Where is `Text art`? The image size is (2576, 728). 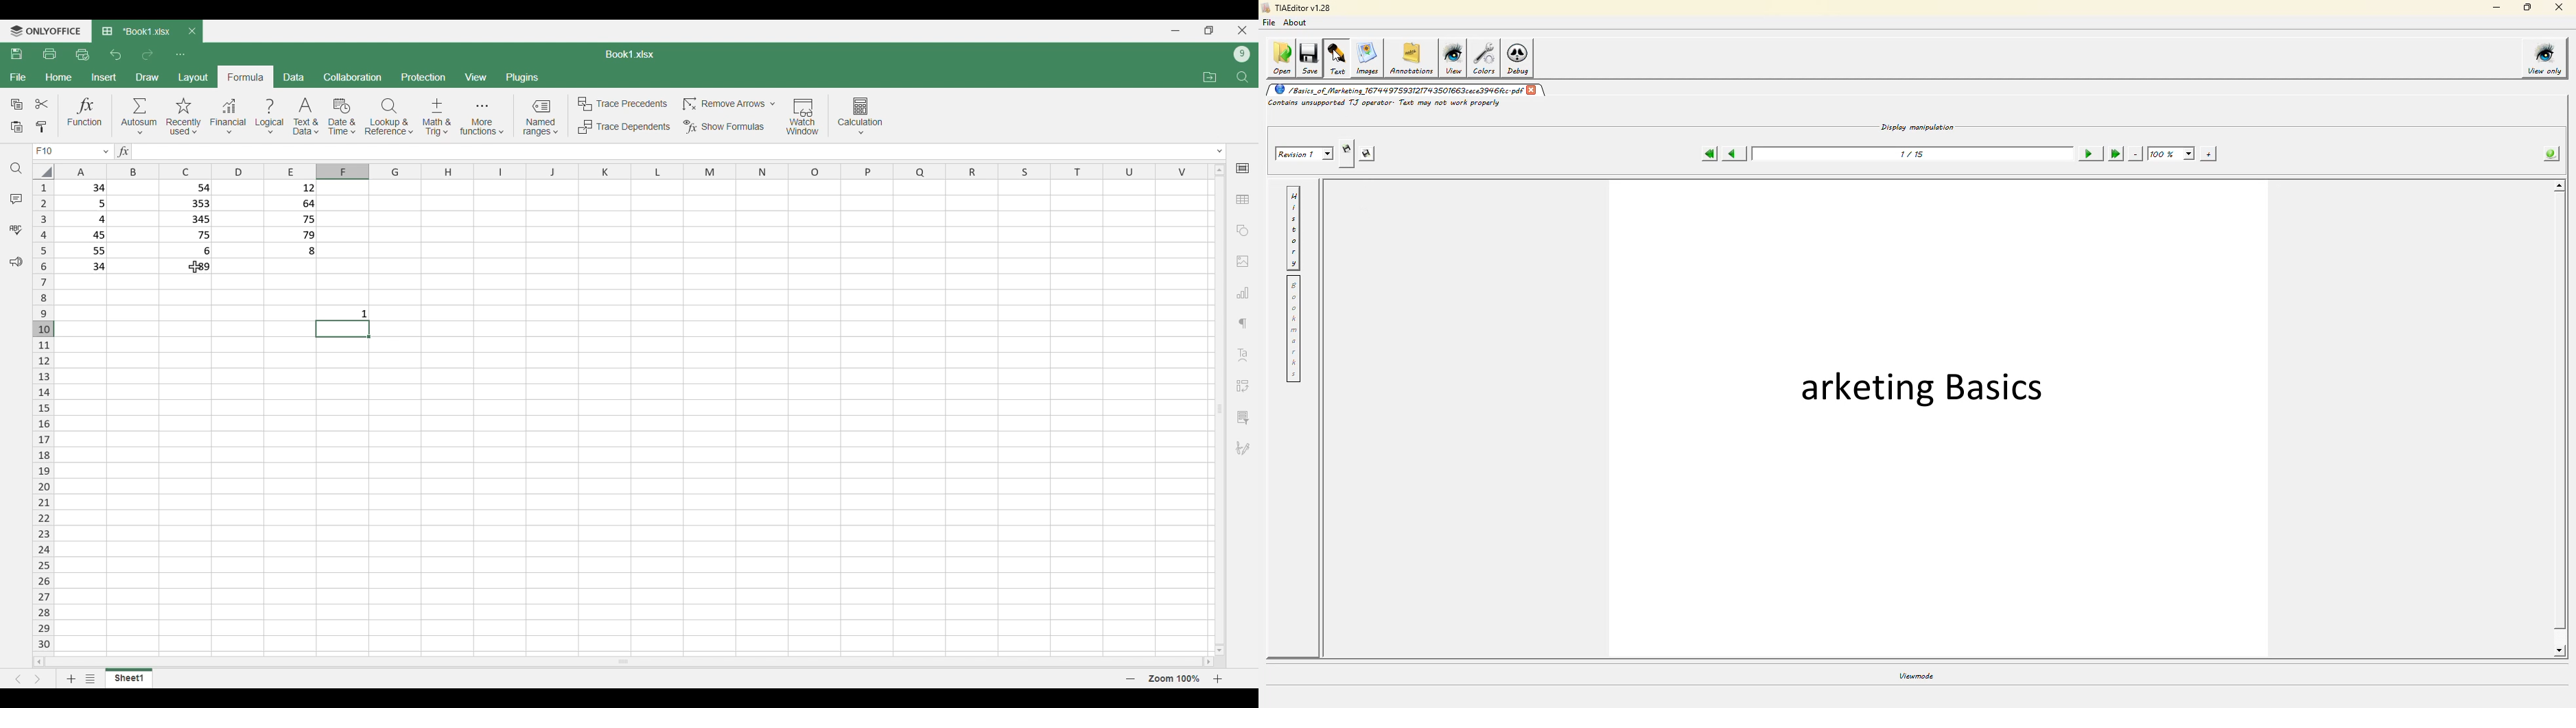
Text art is located at coordinates (1243, 355).